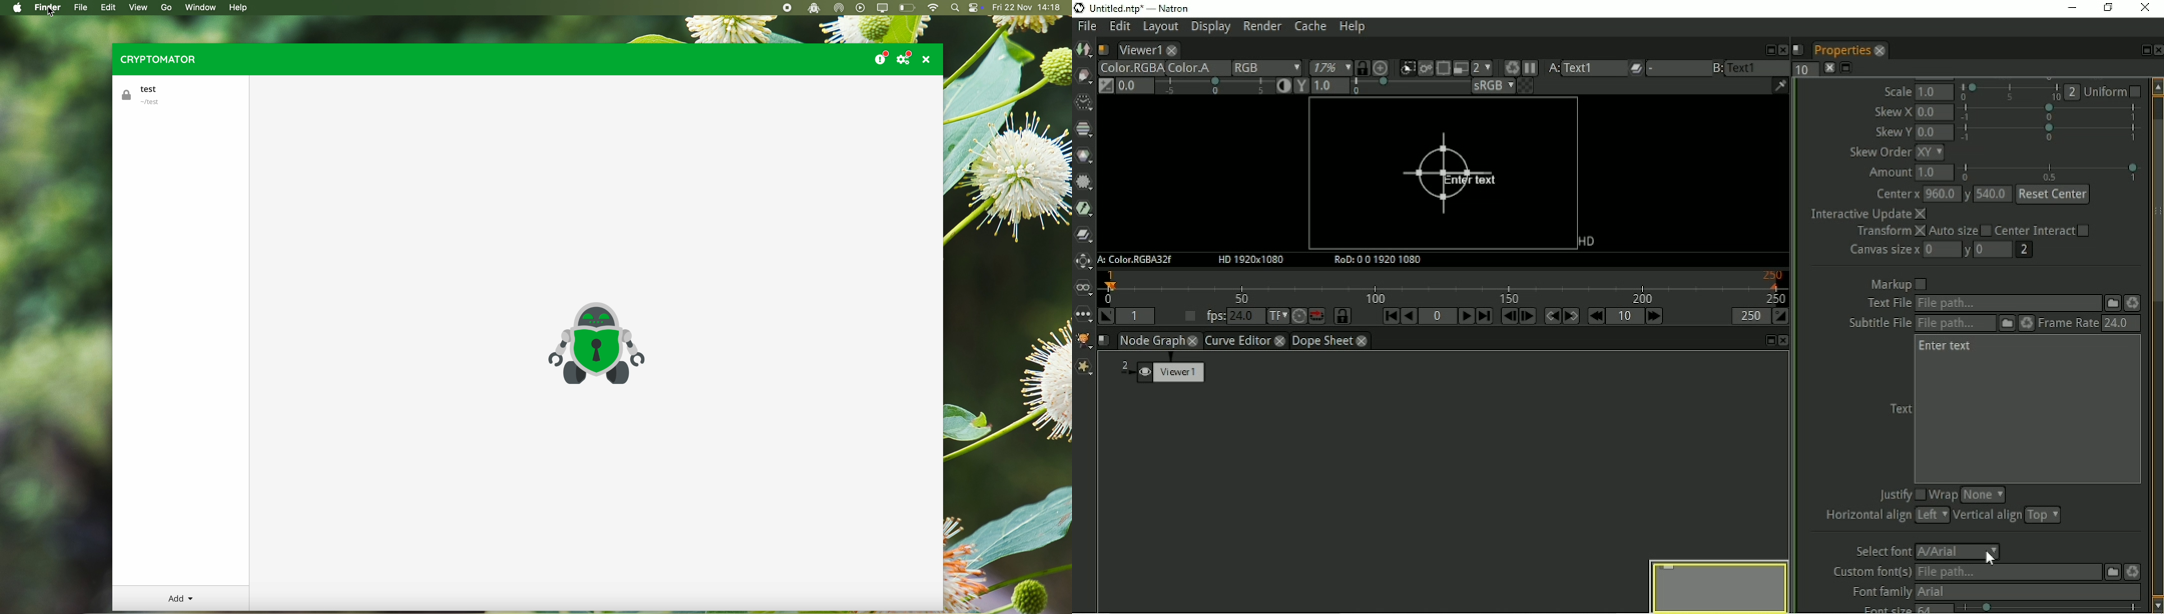 The height and width of the screenshot is (616, 2184). Describe the element at coordinates (1428, 66) in the screenshot. I see `Render the image` at that location.